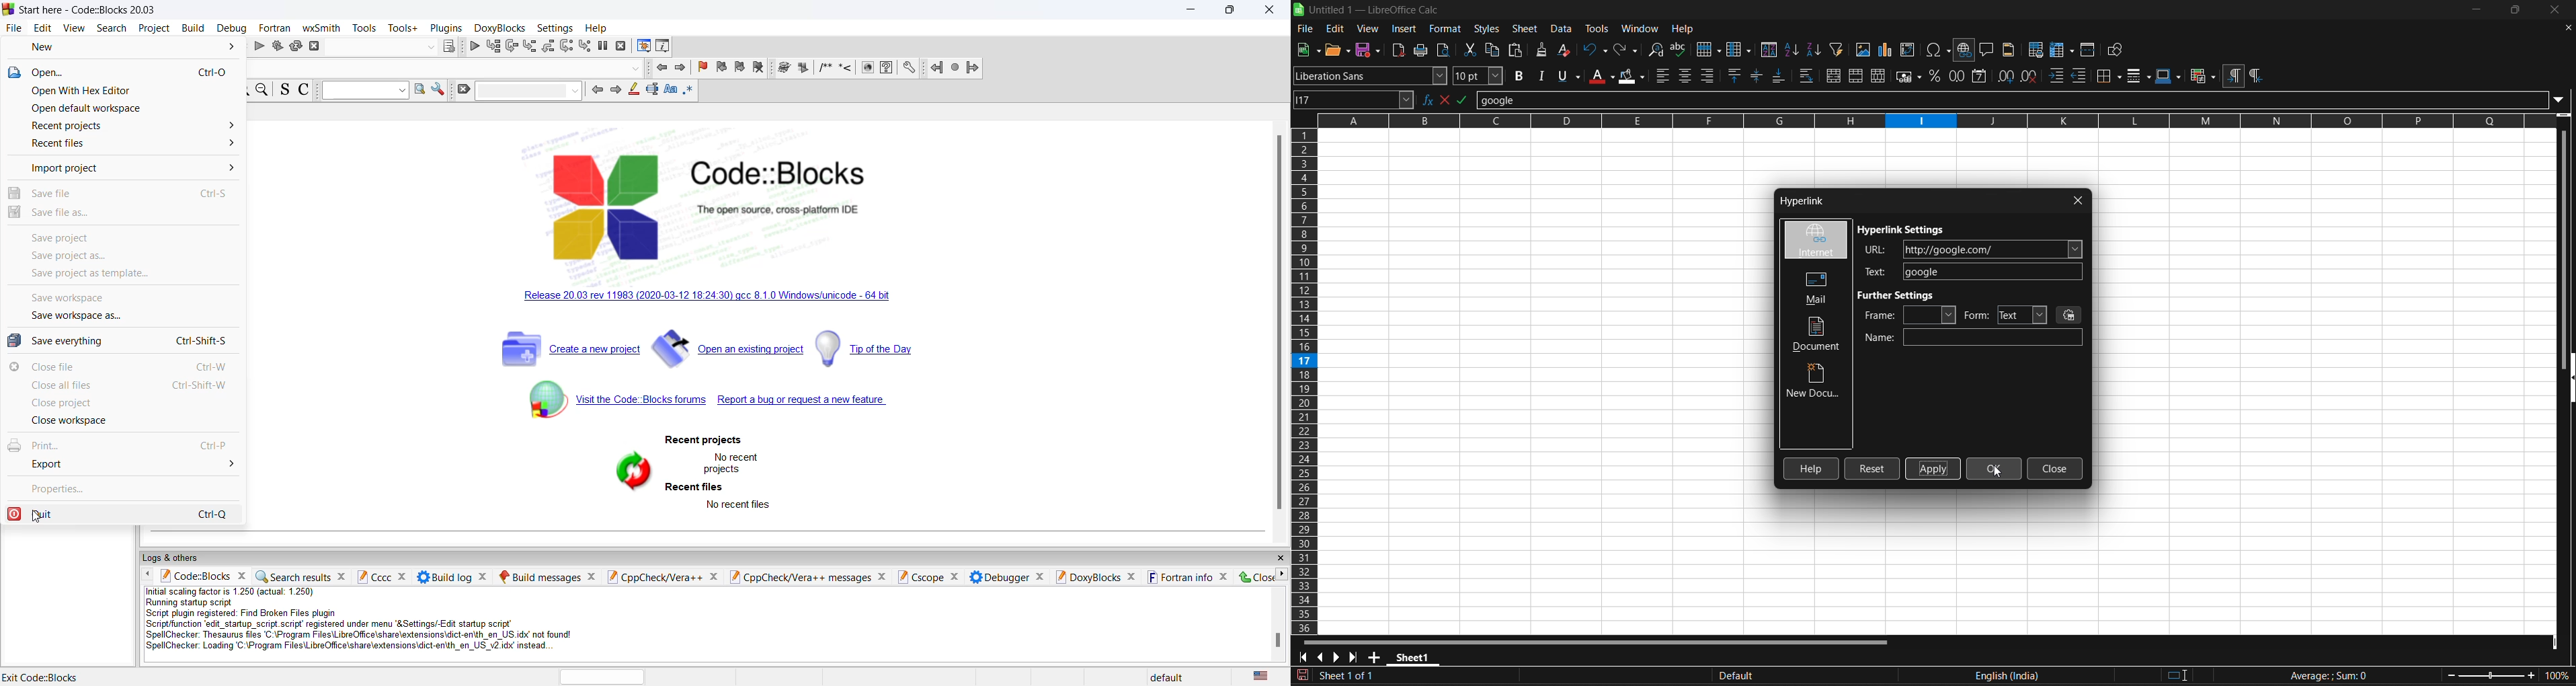 This screenshot has width=2576, height=700. I want to click on use regex, so click(689, 91).